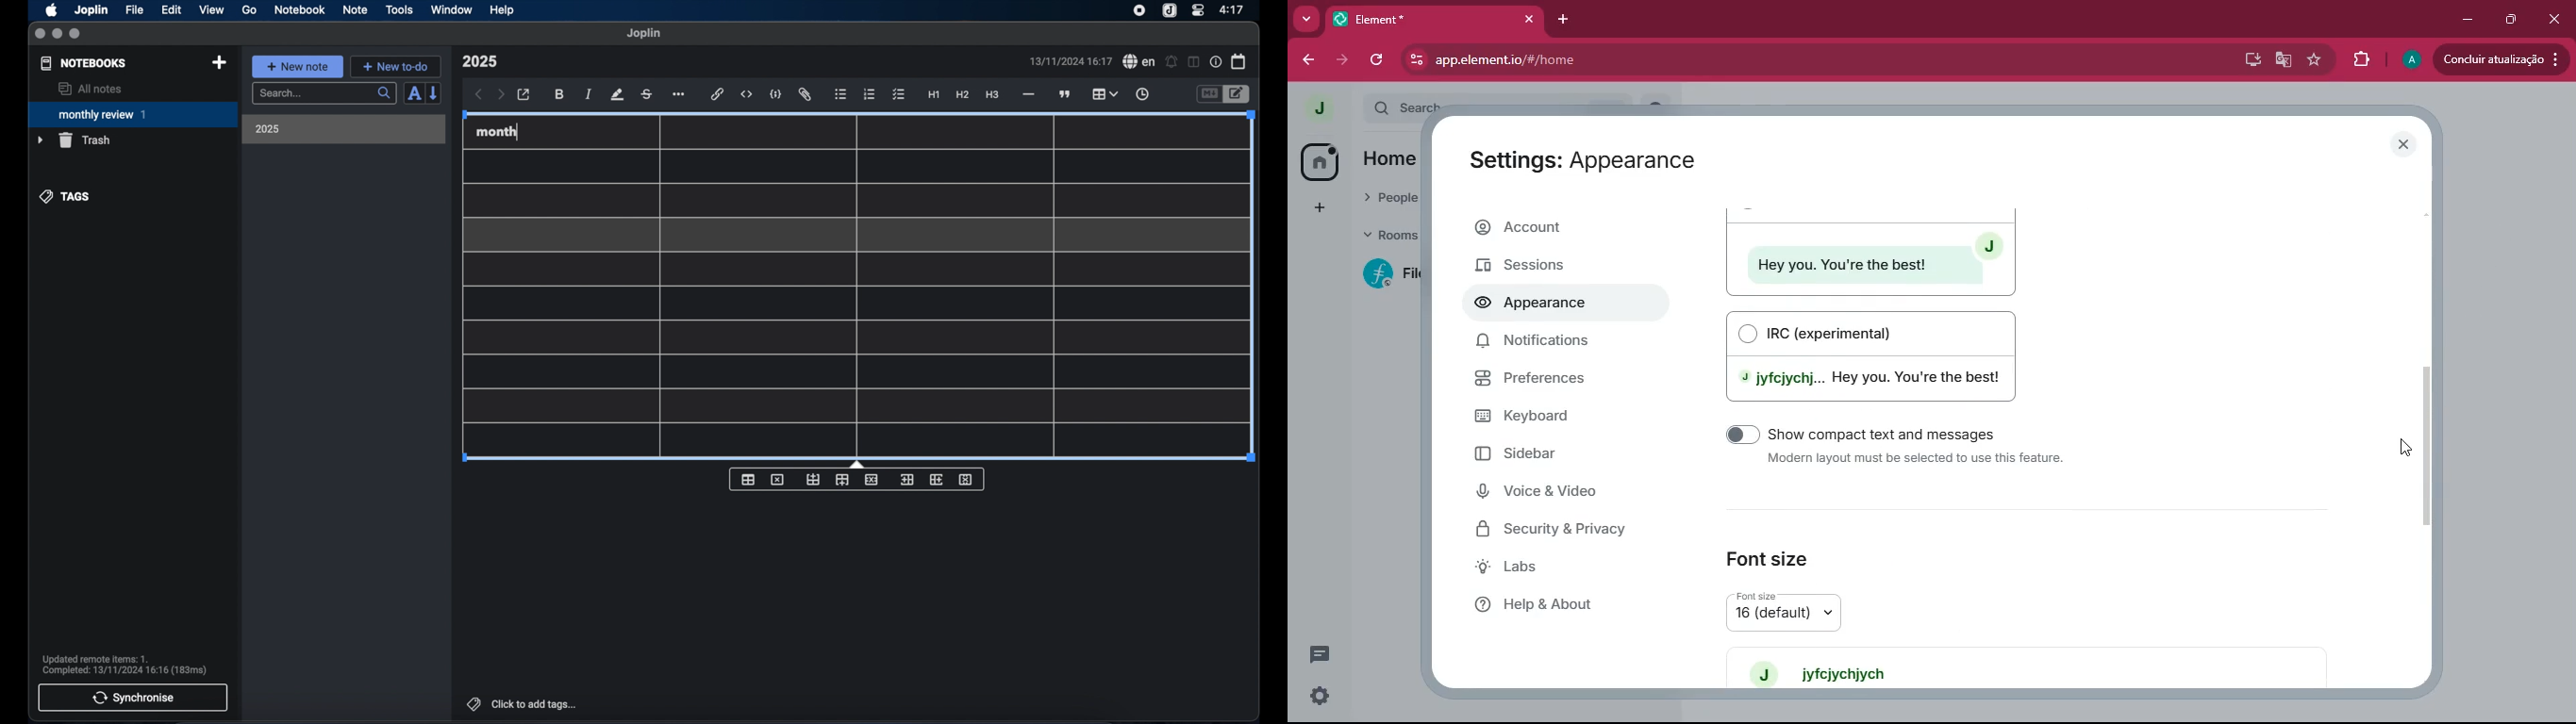 This screenshot has height=728, width=2576. What do you see at coordinates (1197, 9) in the screenshot?
I see `control center` at bounding box center [1197, 9].